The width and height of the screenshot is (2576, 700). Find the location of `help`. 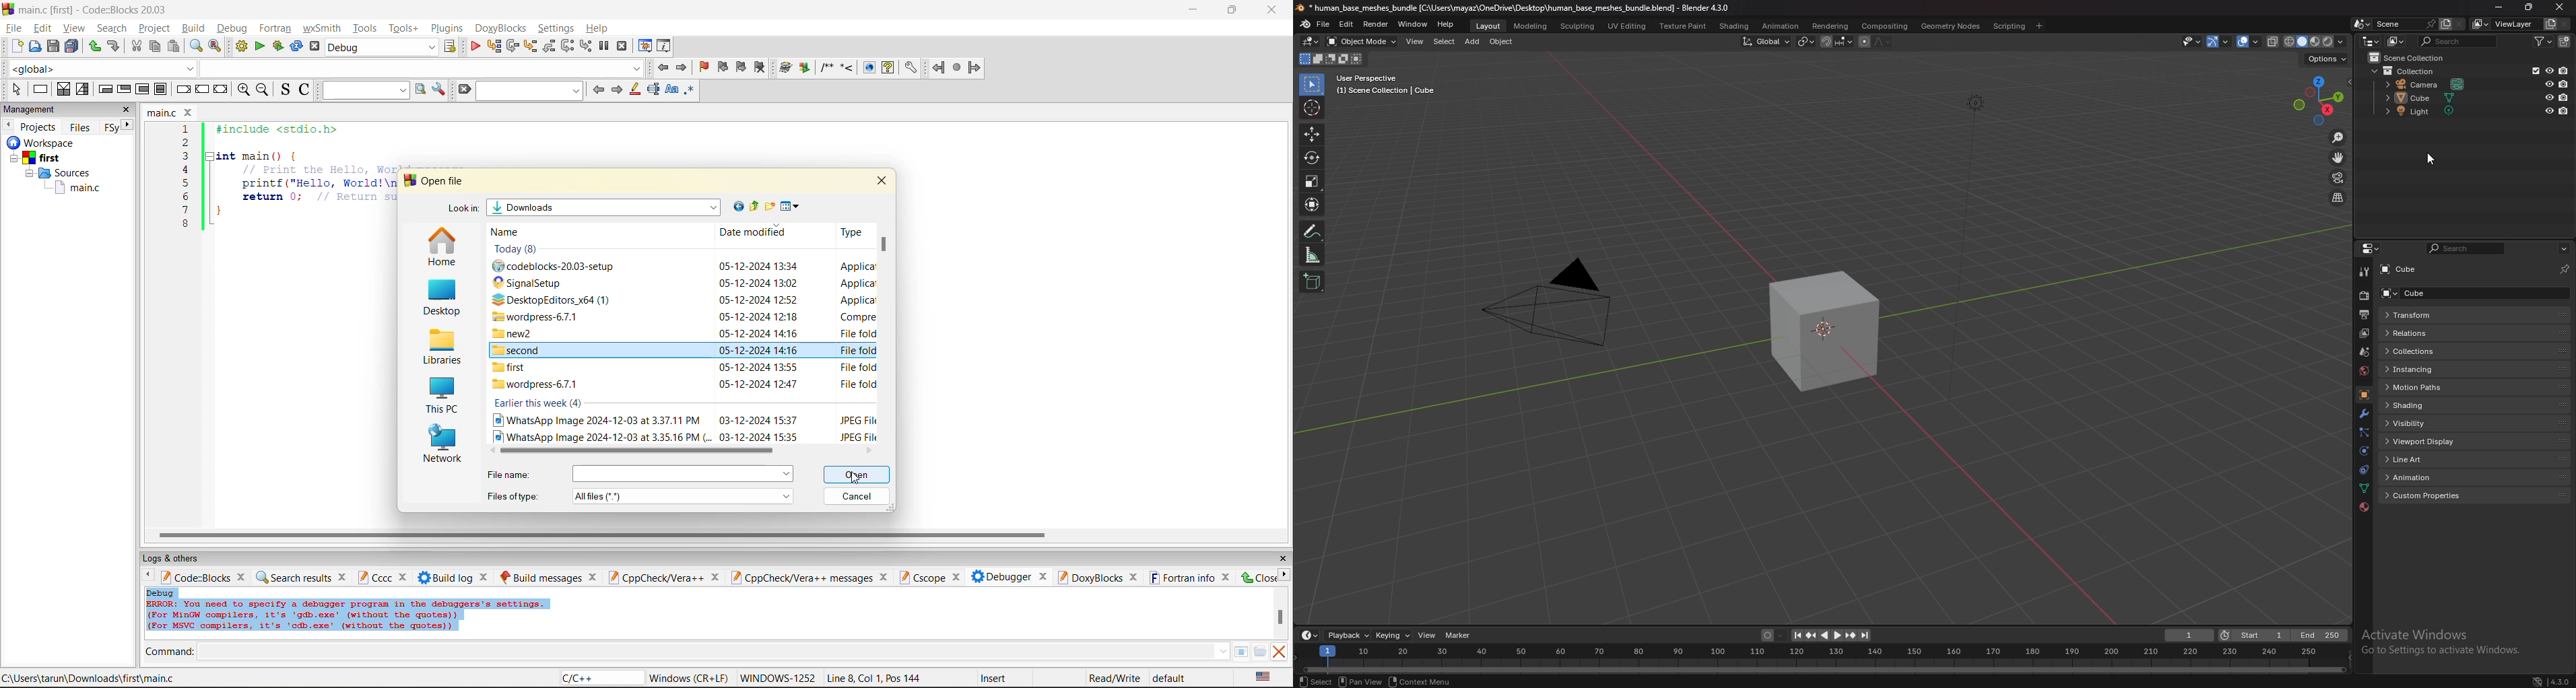

help is located at coordinates (1446, 24).